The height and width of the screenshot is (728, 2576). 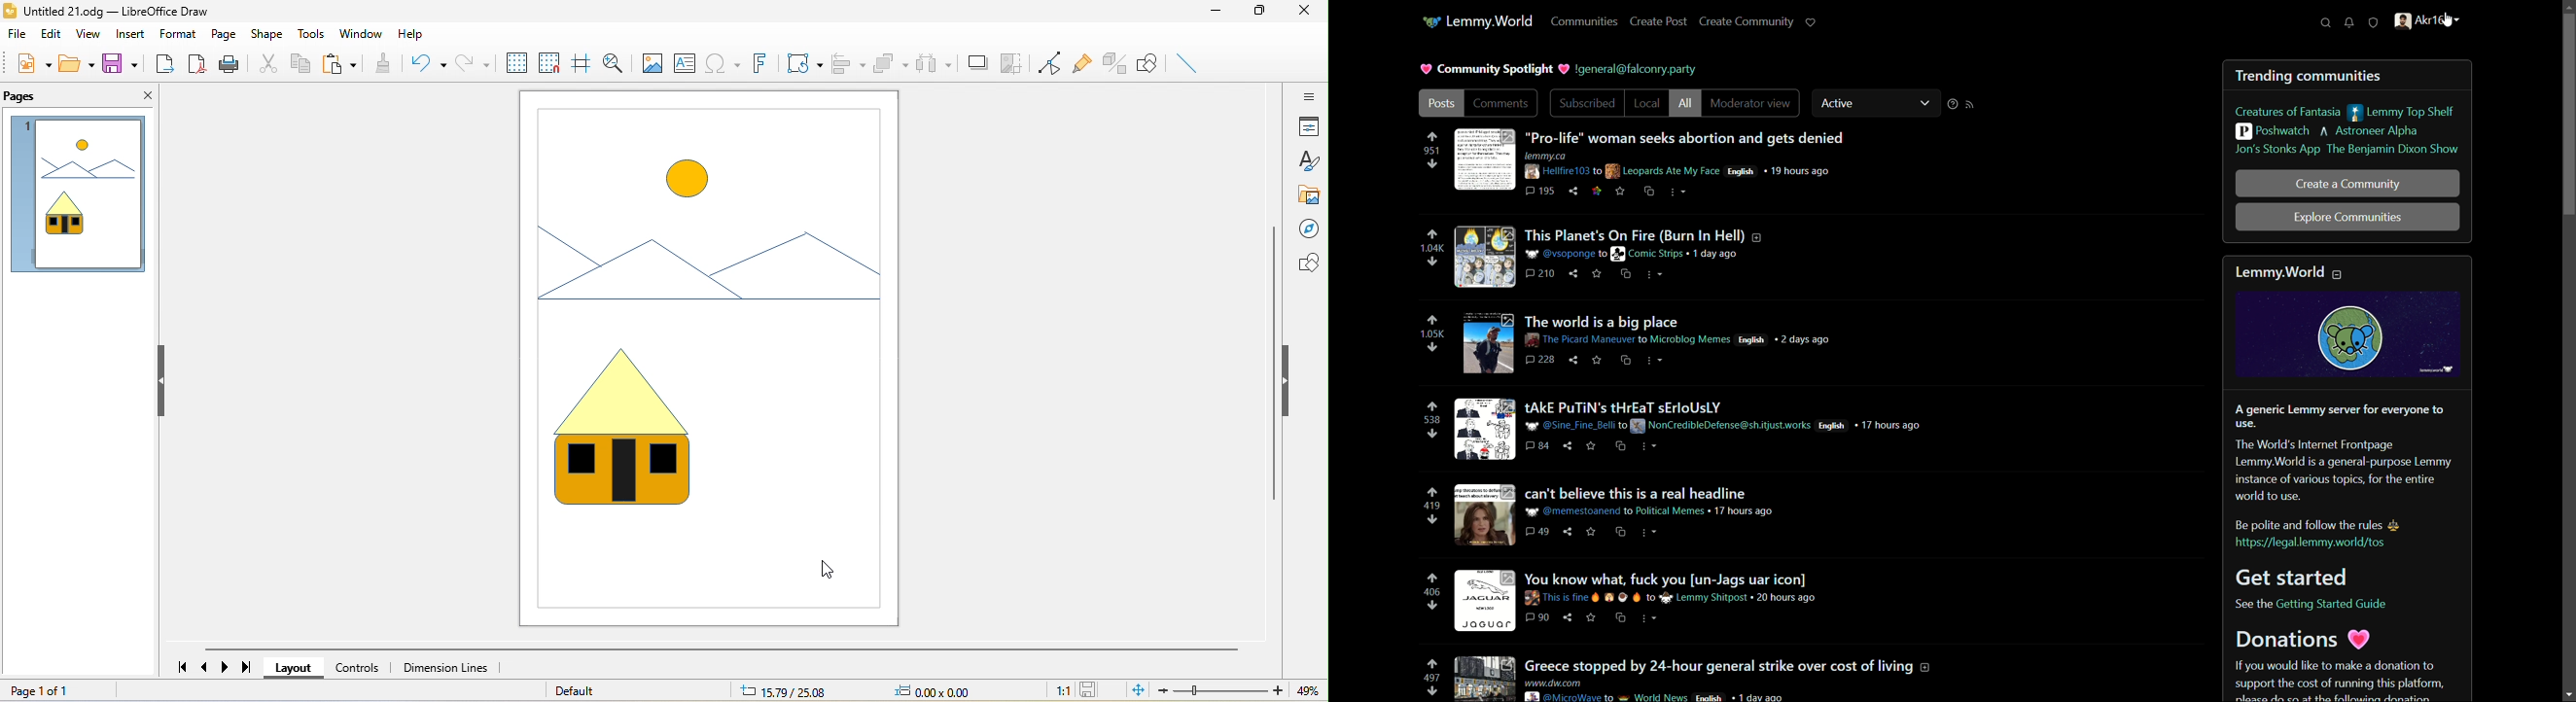 I want to click on horizontal scroll bar, so click(x=720, y=649).